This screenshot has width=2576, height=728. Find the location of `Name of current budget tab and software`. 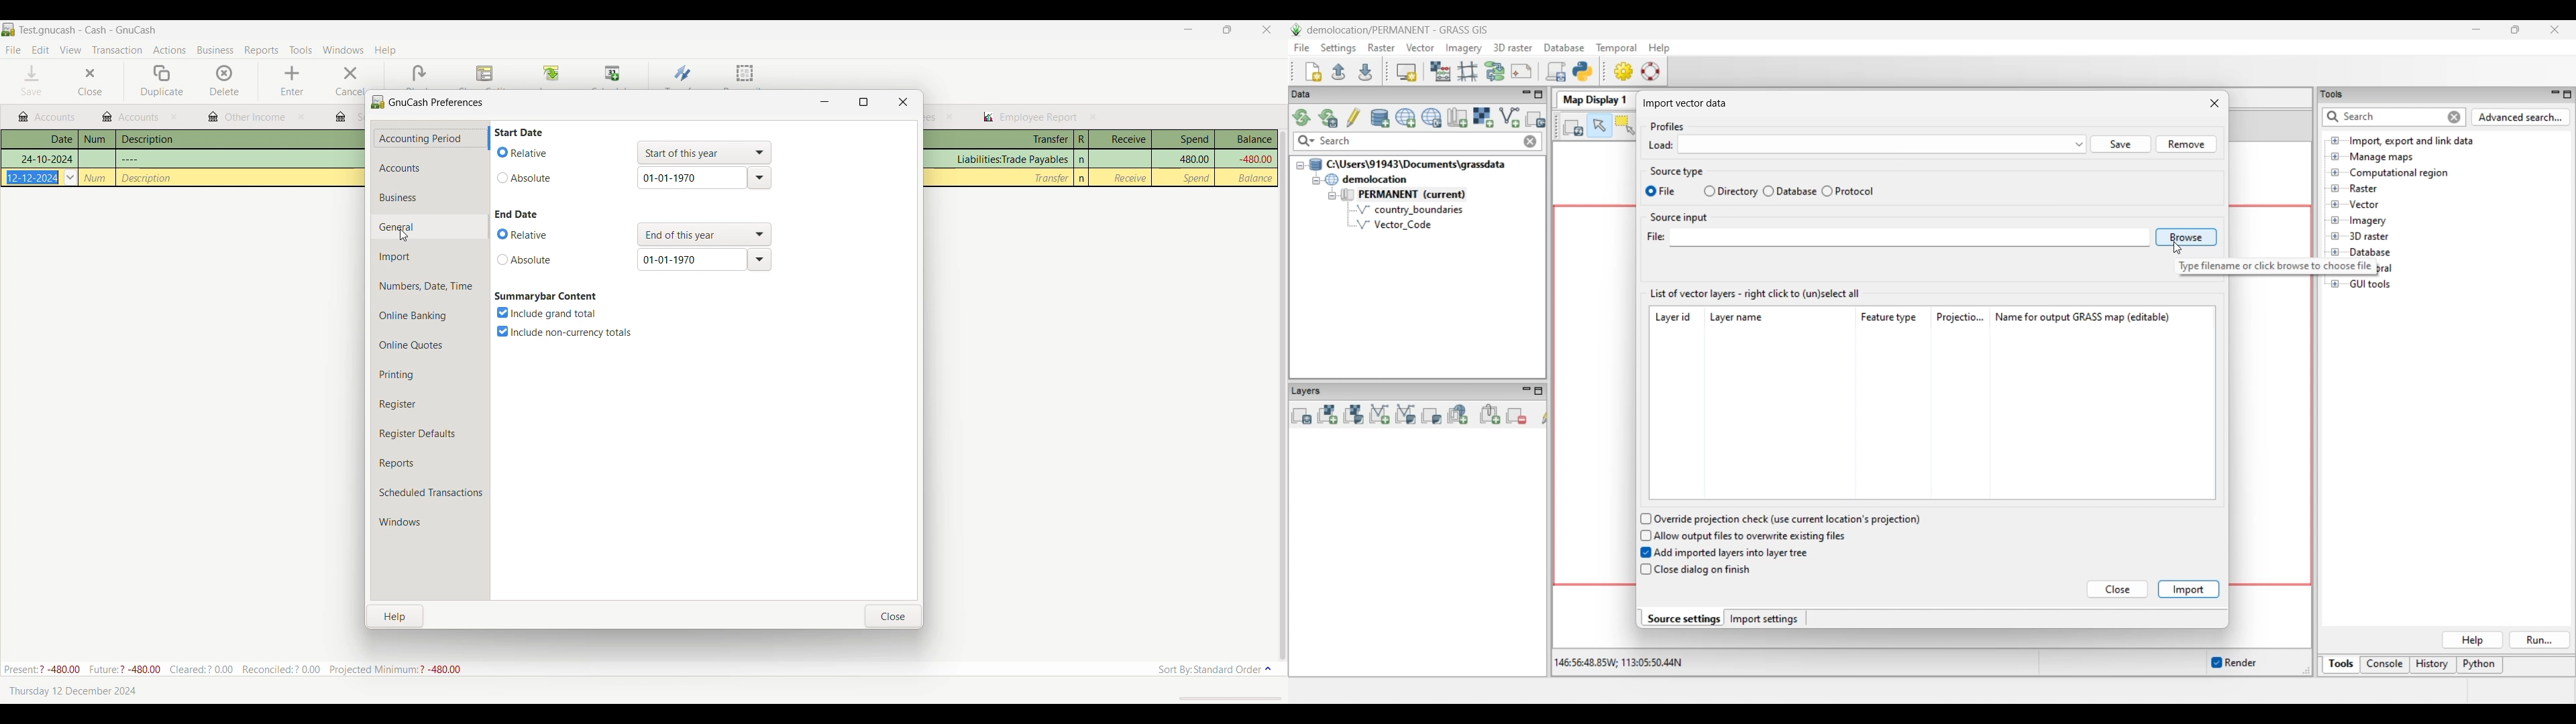

Name of current budget tab and software is located at coordinates (89, 29).